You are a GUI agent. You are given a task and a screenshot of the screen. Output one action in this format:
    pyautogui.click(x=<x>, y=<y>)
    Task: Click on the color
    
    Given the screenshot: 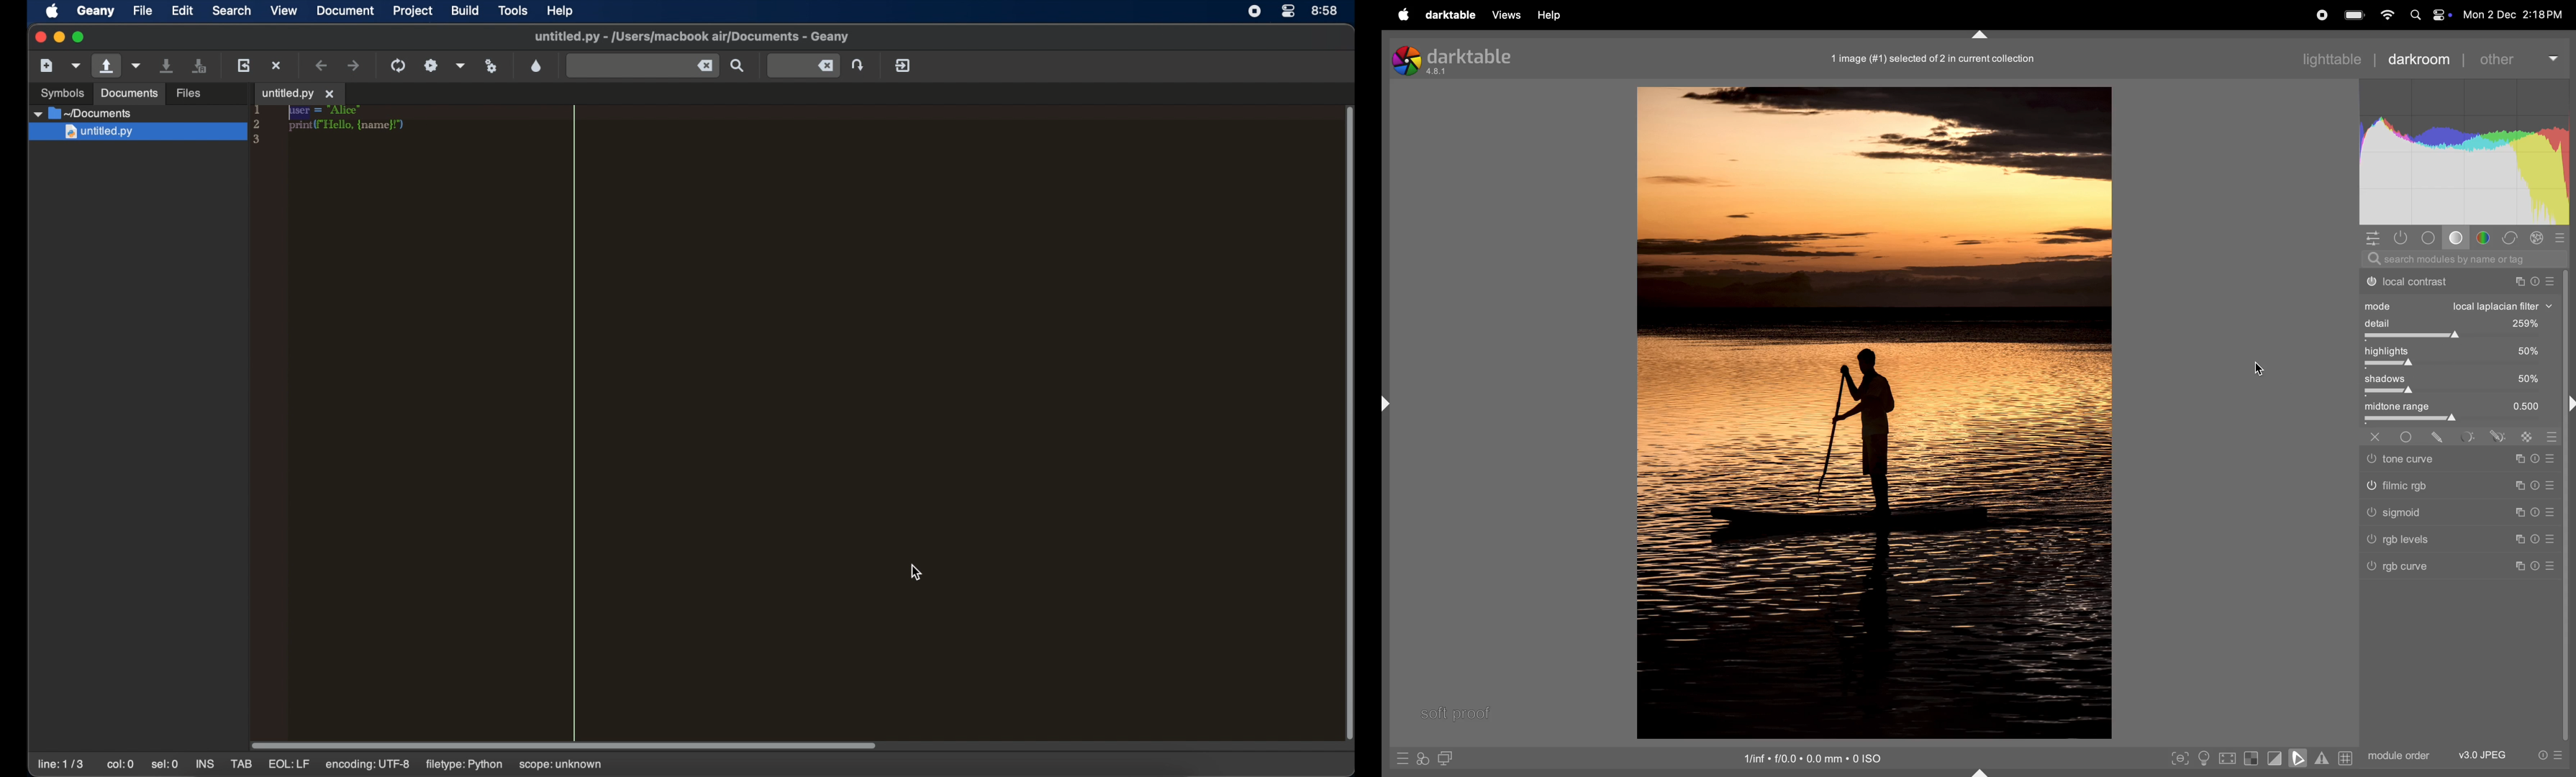 What is the action you would take?
    pyautogui.click(x=2486, y=238)
    